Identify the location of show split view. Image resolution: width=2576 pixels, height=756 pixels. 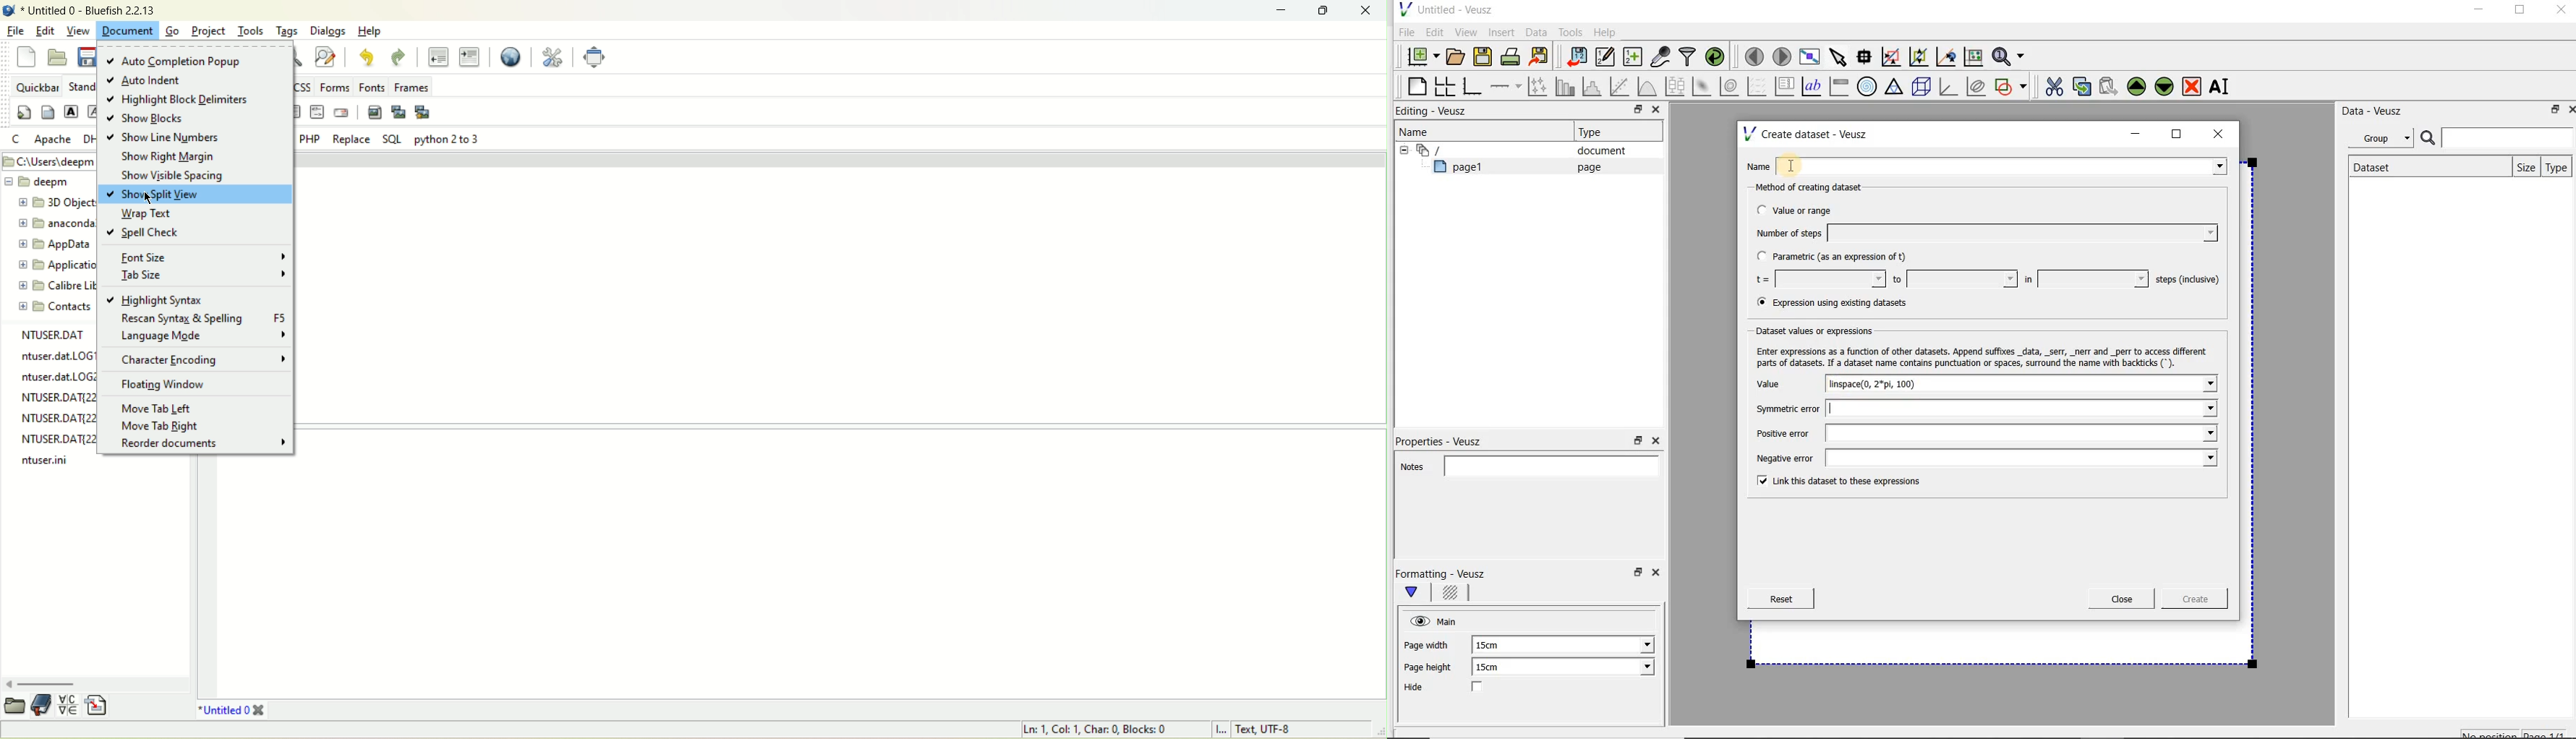
(179, 194).